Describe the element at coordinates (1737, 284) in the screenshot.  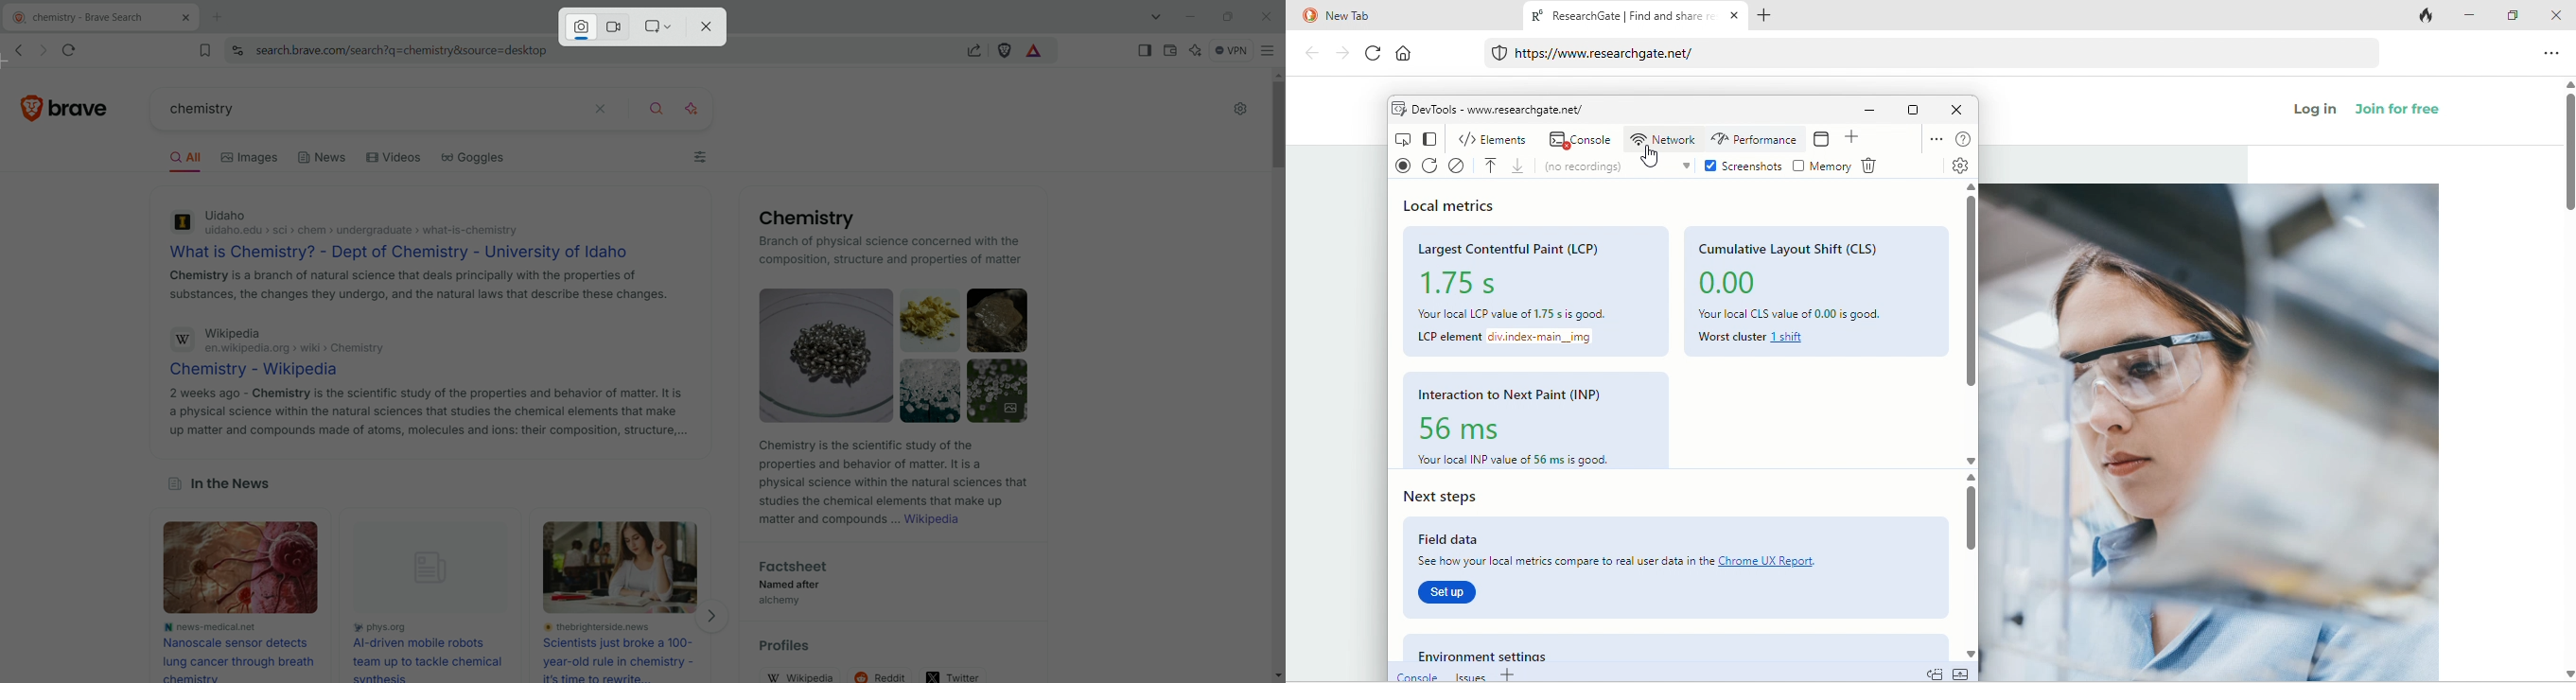
I see `0.00` at that location.